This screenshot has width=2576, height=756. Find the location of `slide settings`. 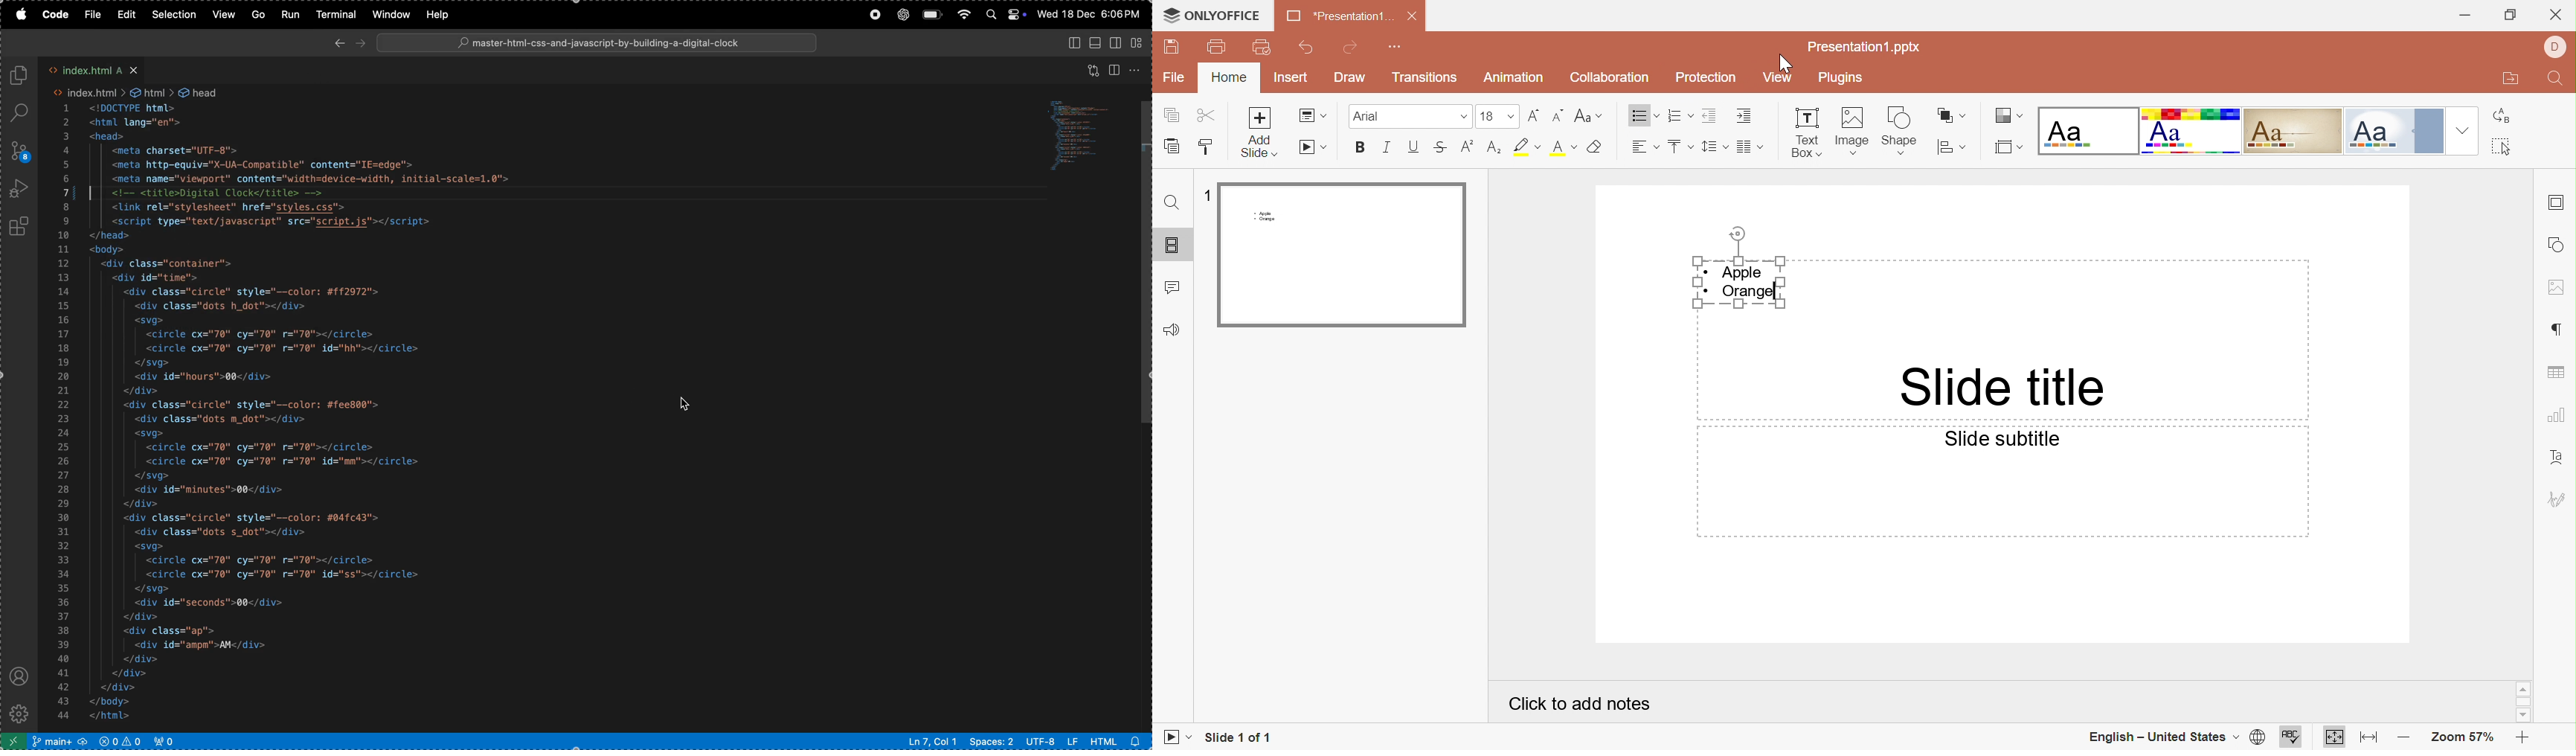

slide settings is located at coordinates (2558, 201).